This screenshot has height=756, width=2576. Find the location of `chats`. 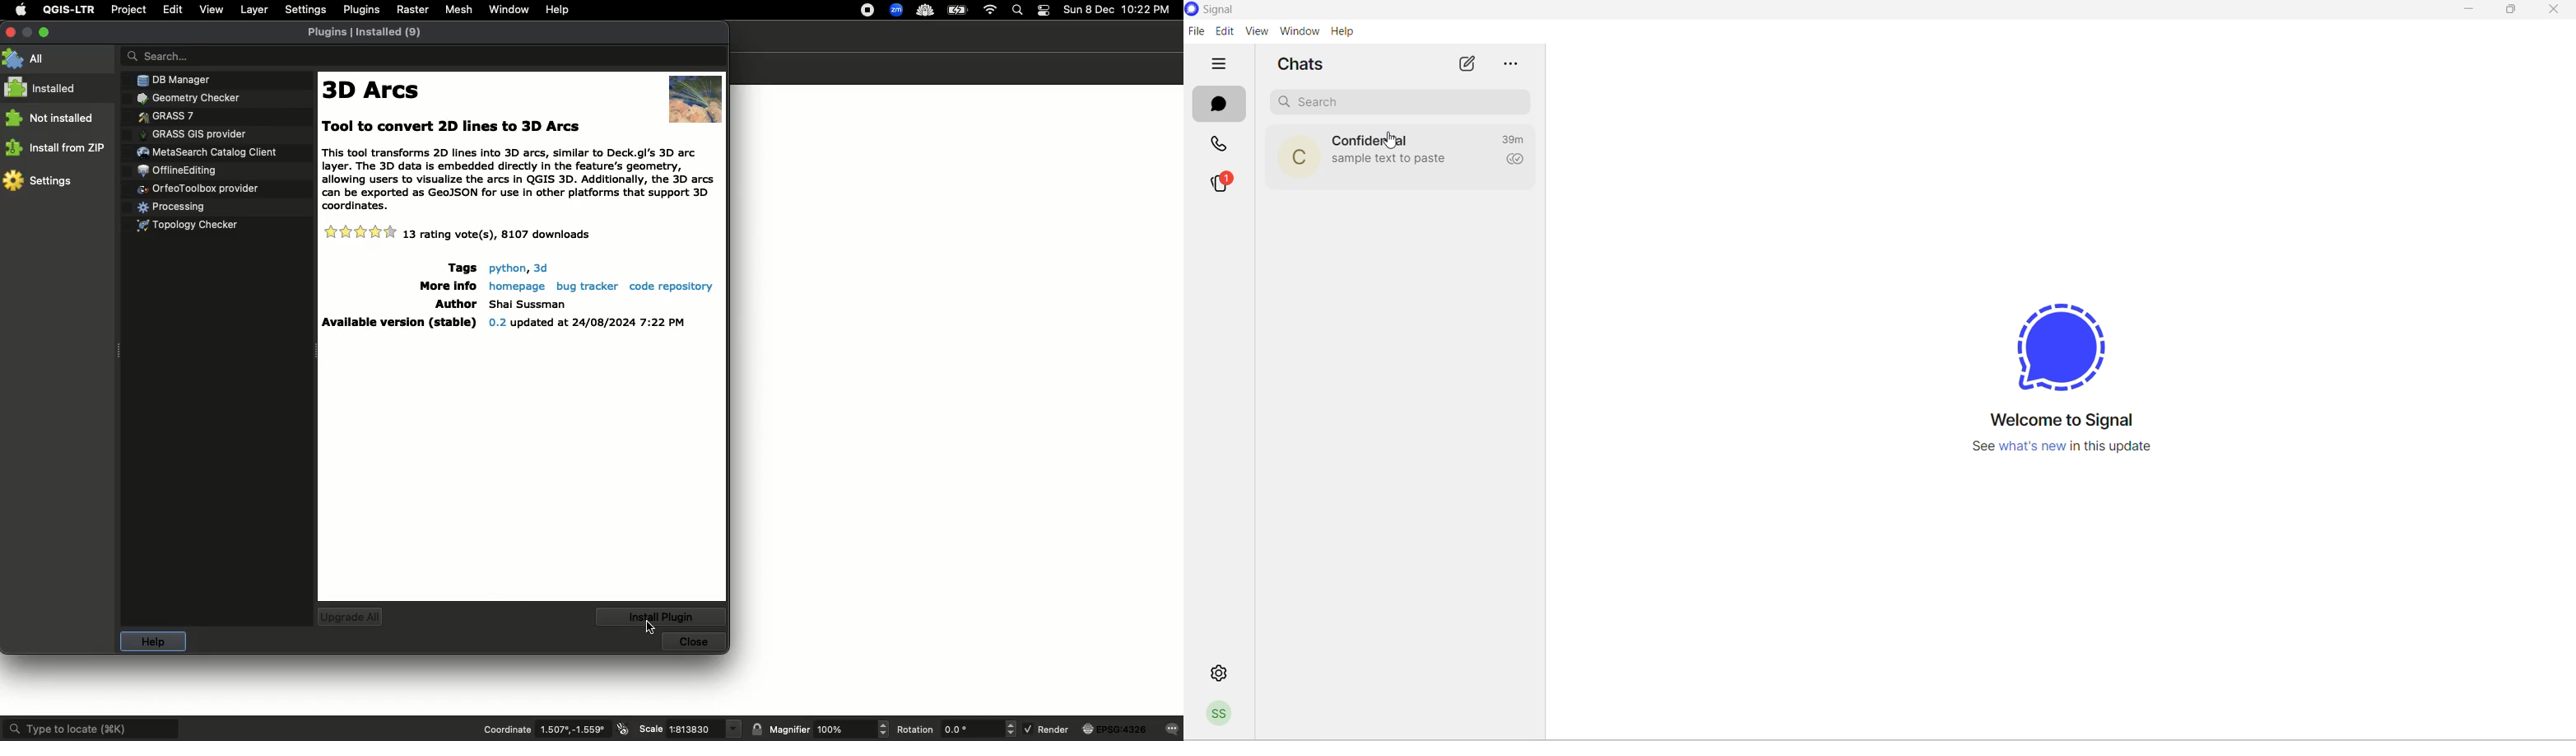

chats is located at coordinates (1215, 105).